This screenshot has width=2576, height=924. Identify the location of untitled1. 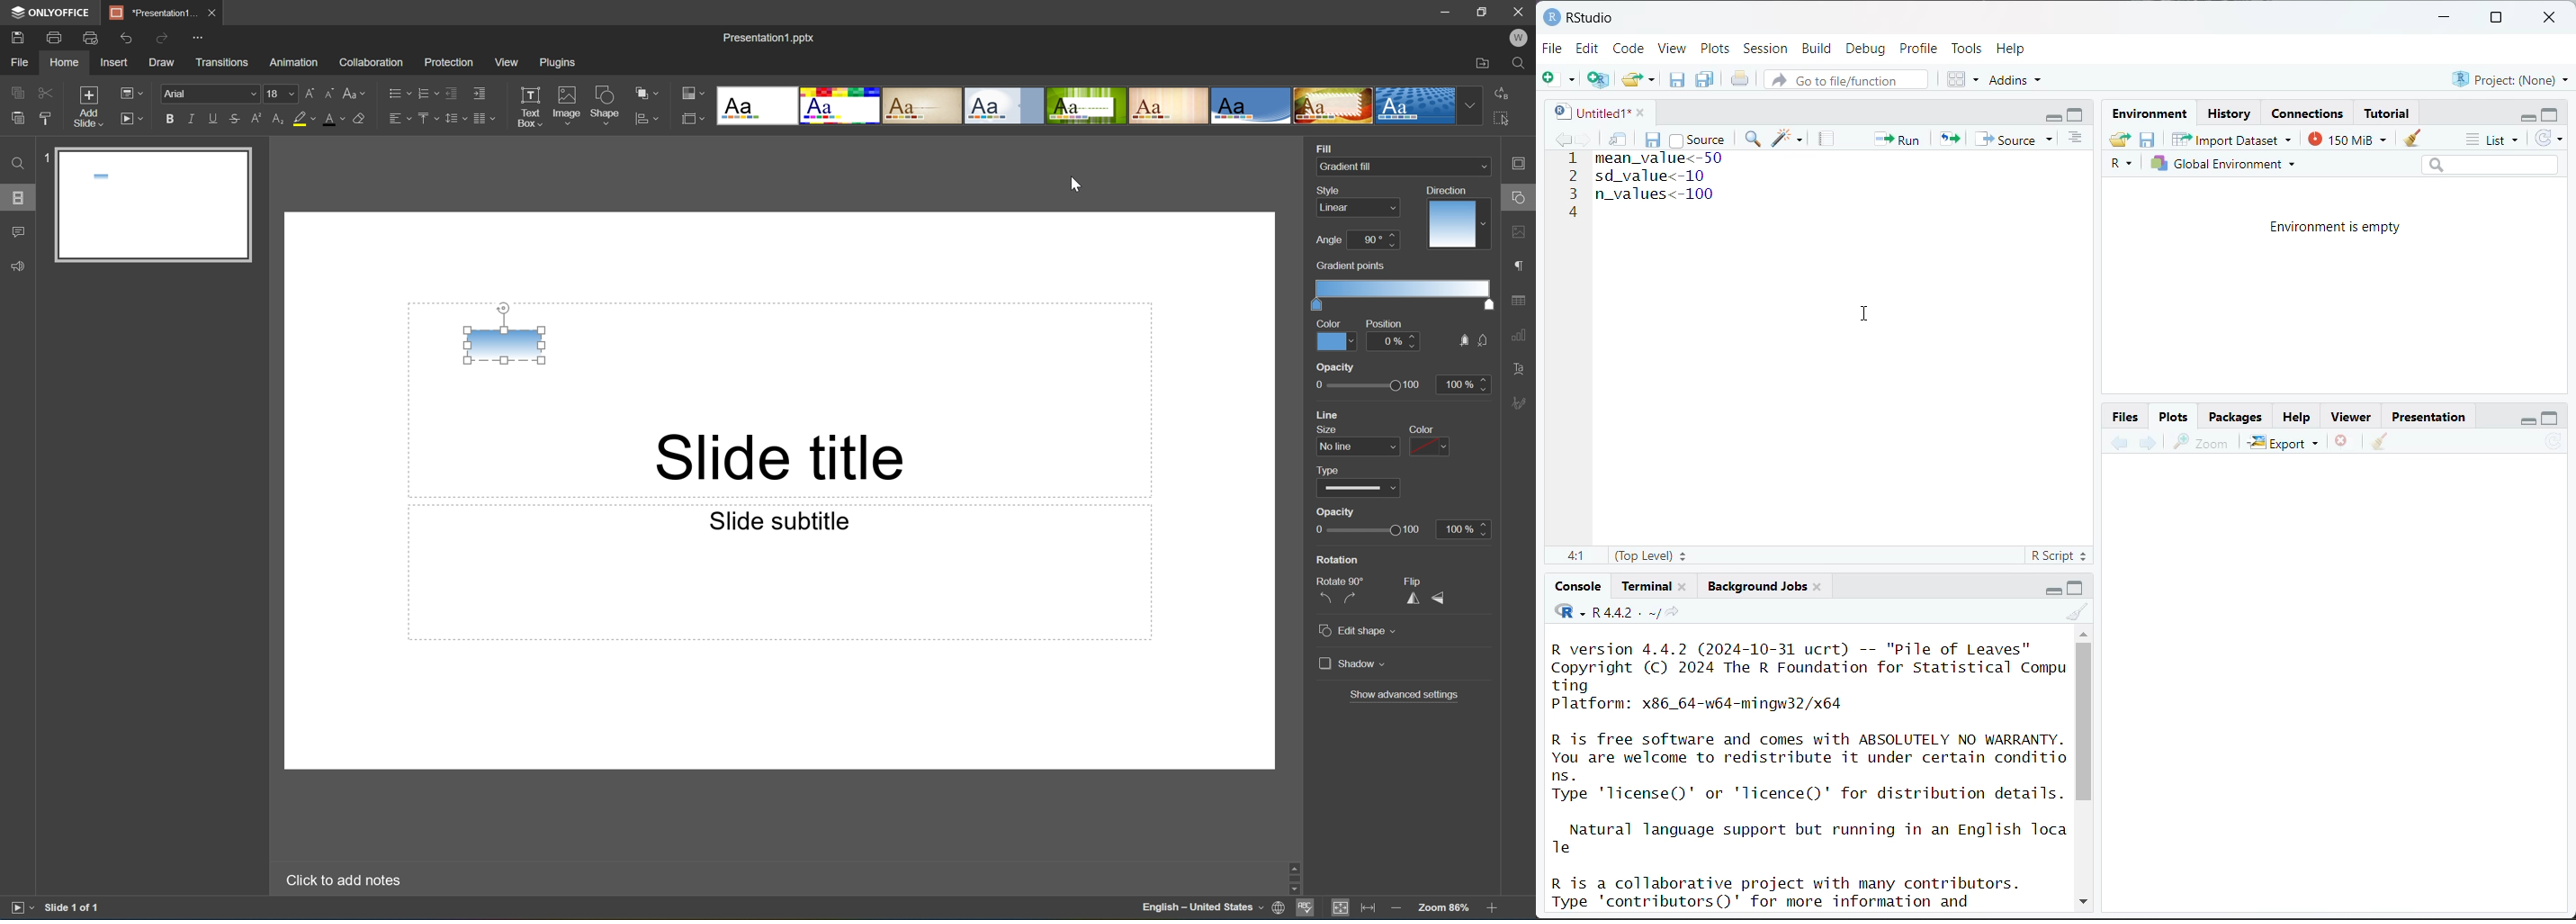
(1588, 112).